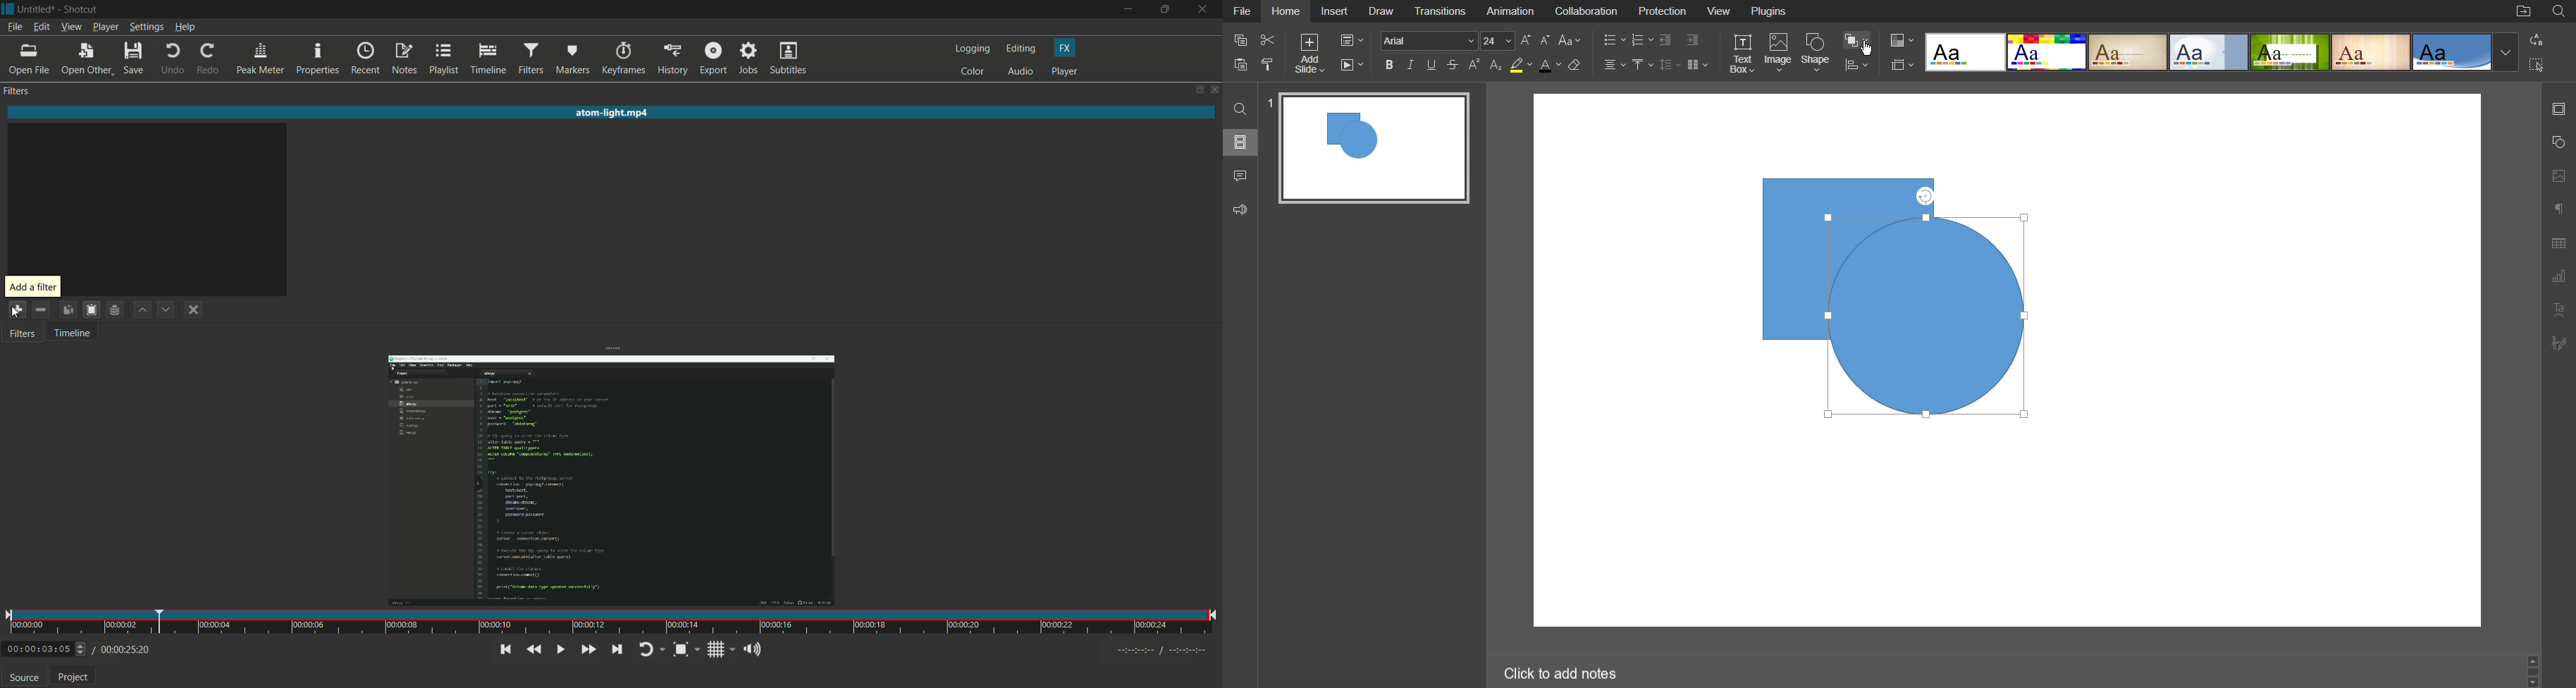 This screenshot has height=700, width=2576. What do you see at coordinates (14, 27) in the screenshot?
I see `file menu` at bounding box center [14, 27].